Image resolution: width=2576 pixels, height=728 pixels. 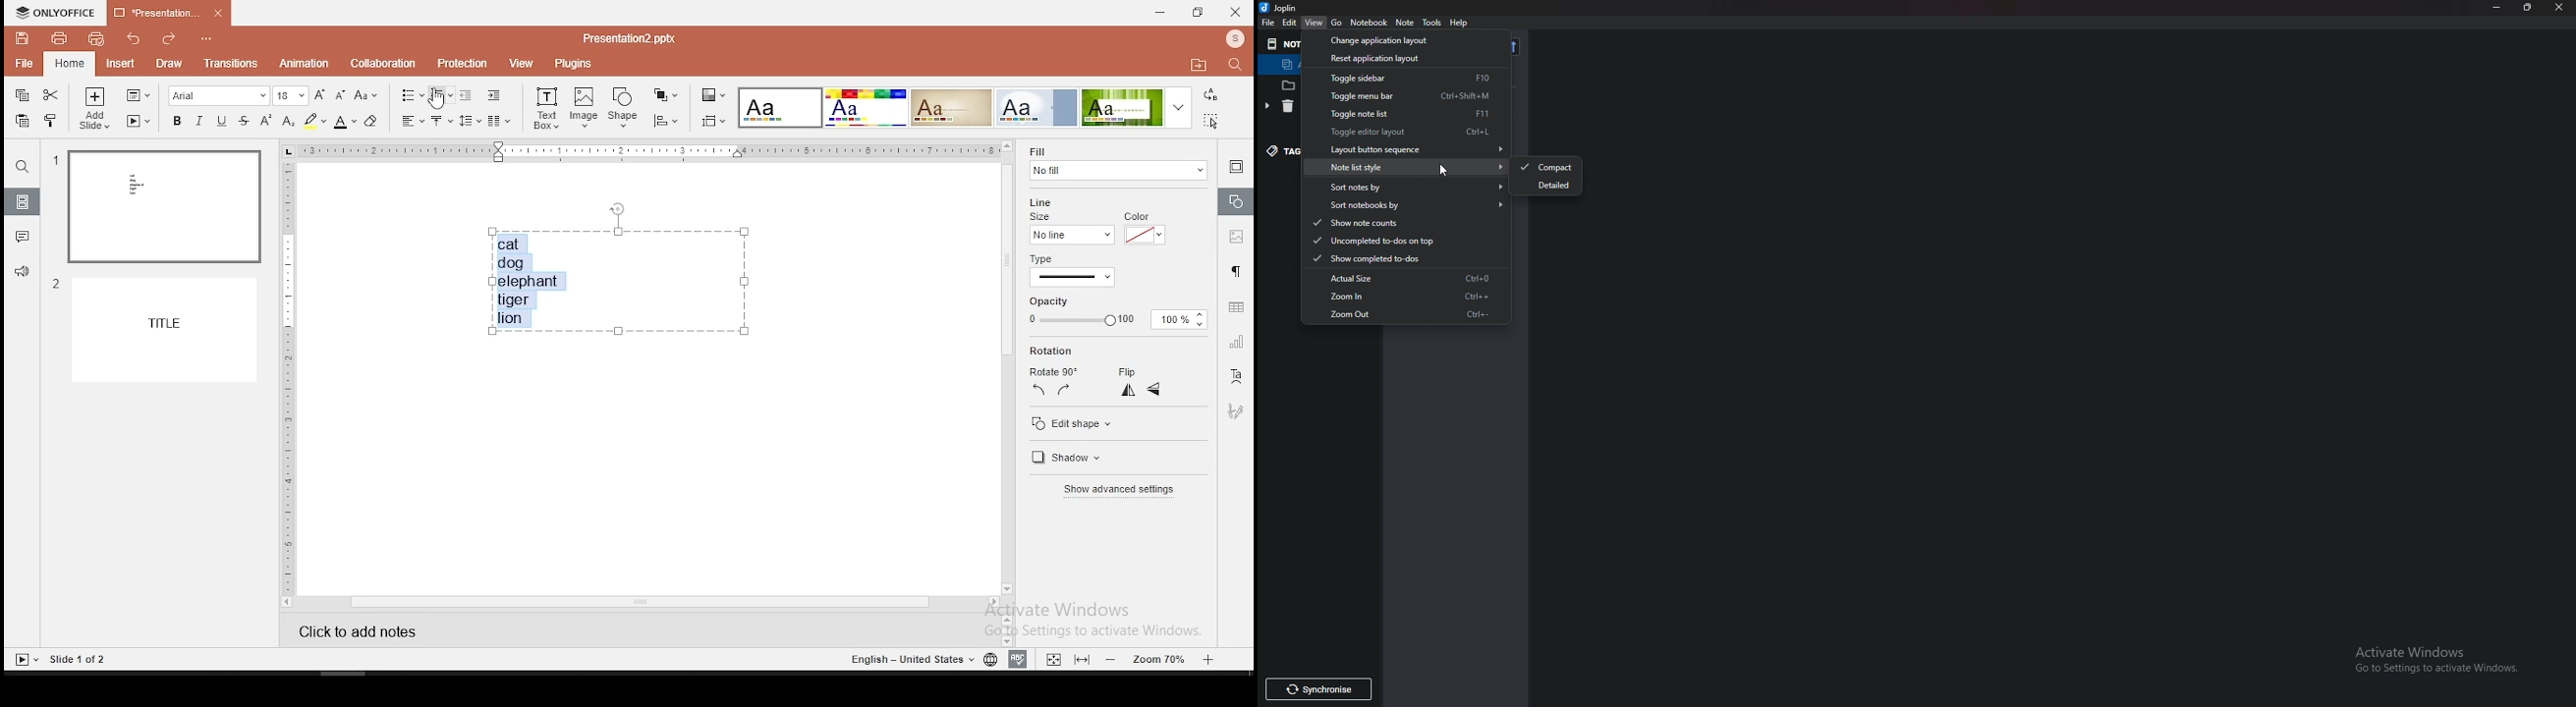 I want to click on fill, so click(x=1115, y=165).